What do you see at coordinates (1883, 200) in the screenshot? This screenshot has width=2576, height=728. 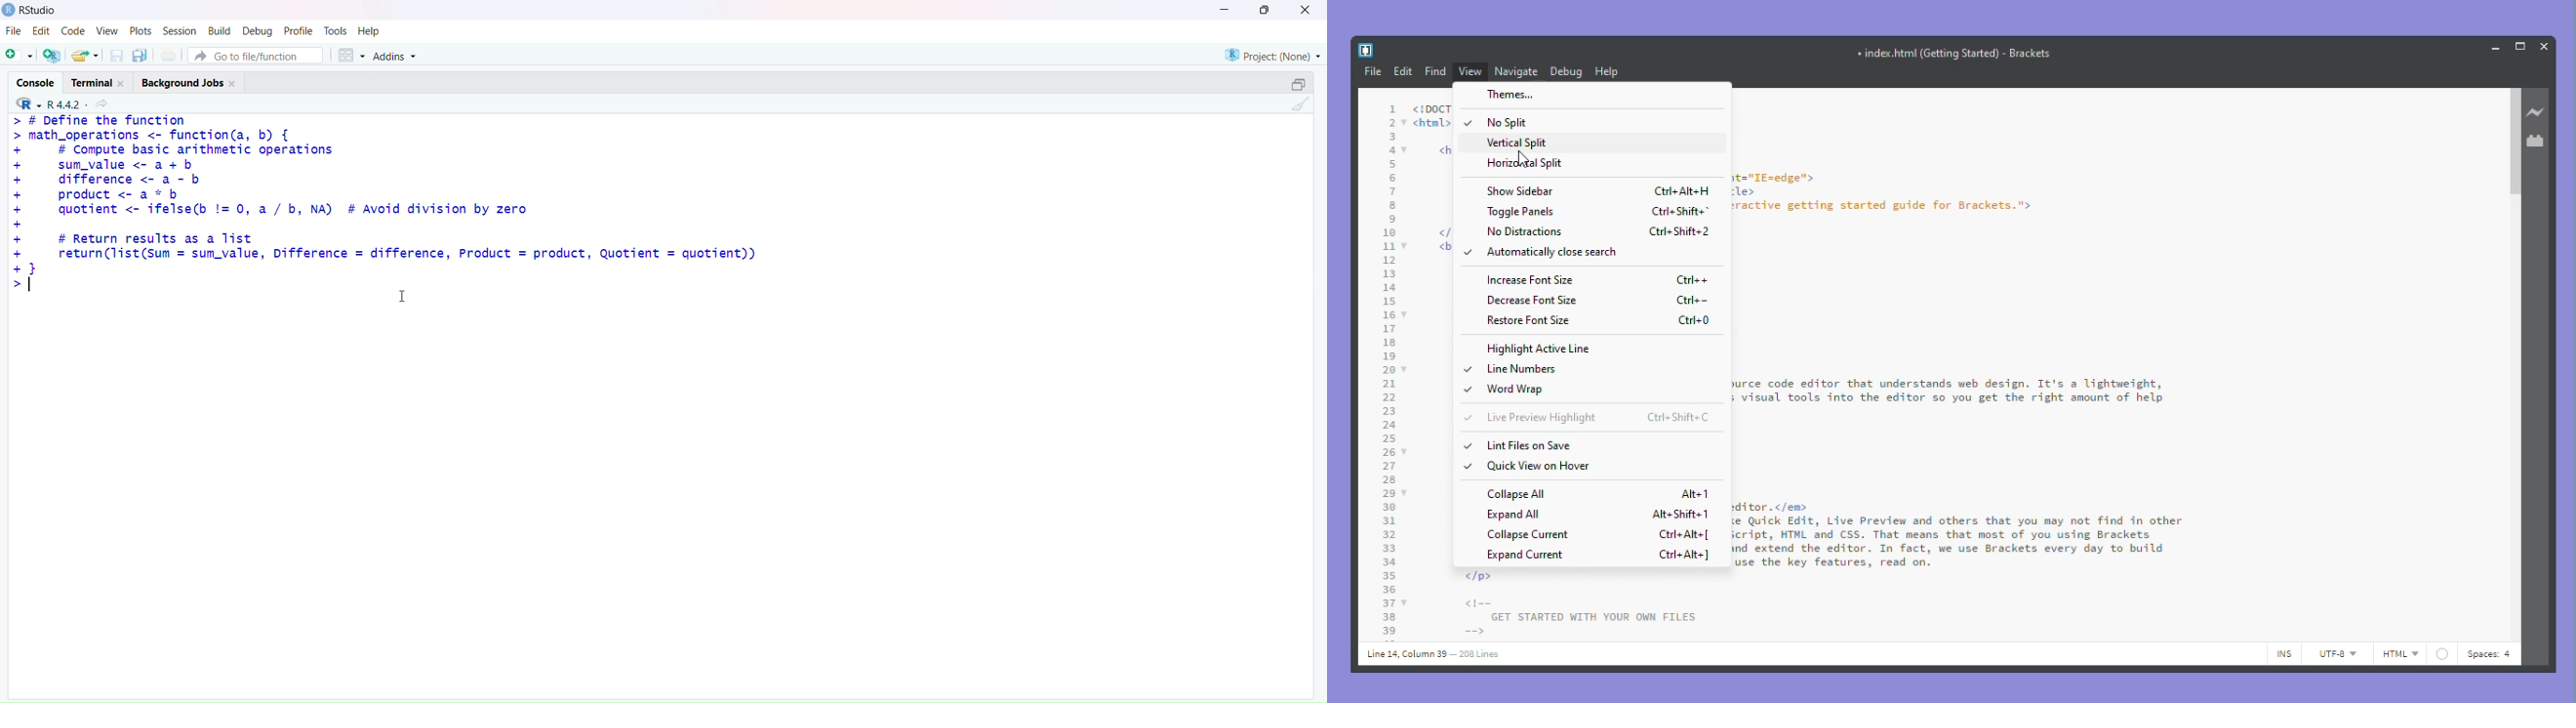 I see `<head><meta charset="utf-8"><meta http-equiv="X-UA-Compatible" content="IE=edge"><title>GETTING STARTED WITH BRACKETS</title><meta name="description” content="An interactive getting started guide for Brackets."><link rel="stylesheet" href="nain.css"></head><body>` at bounding box center [1883, 200].